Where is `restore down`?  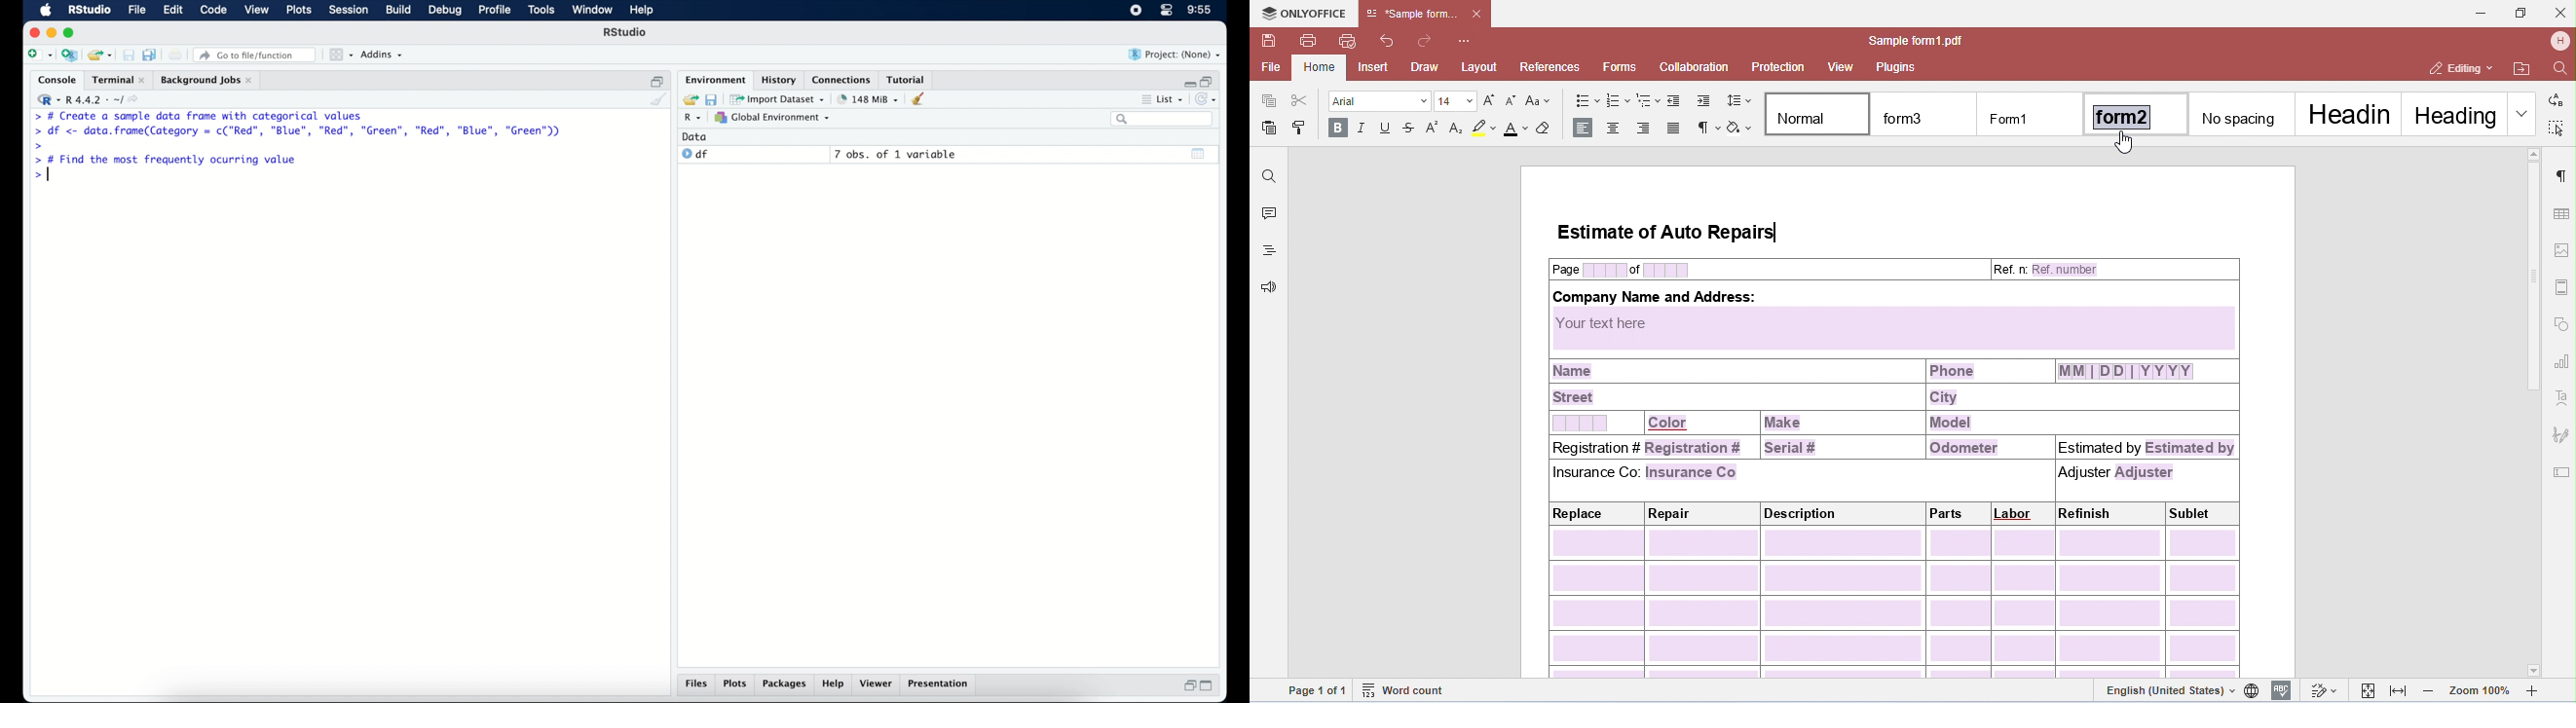 restore down is located at coordinates (1188, 685).